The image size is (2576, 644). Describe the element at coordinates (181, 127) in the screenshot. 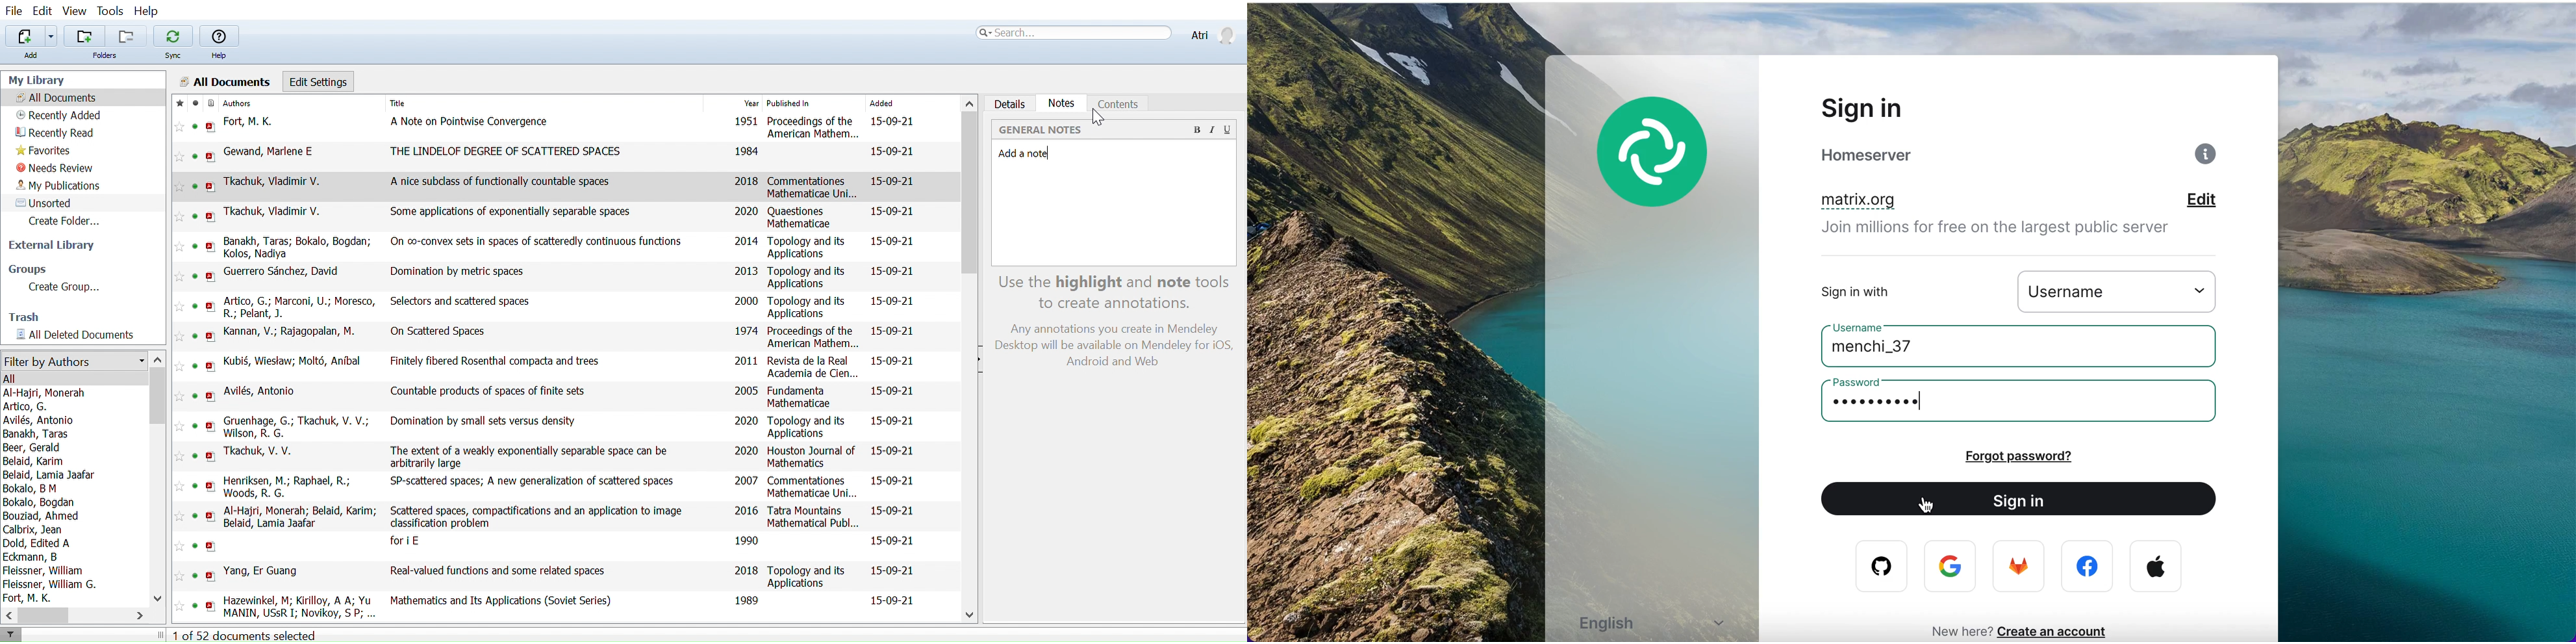

I see `Add this reference to favorites` at that location.